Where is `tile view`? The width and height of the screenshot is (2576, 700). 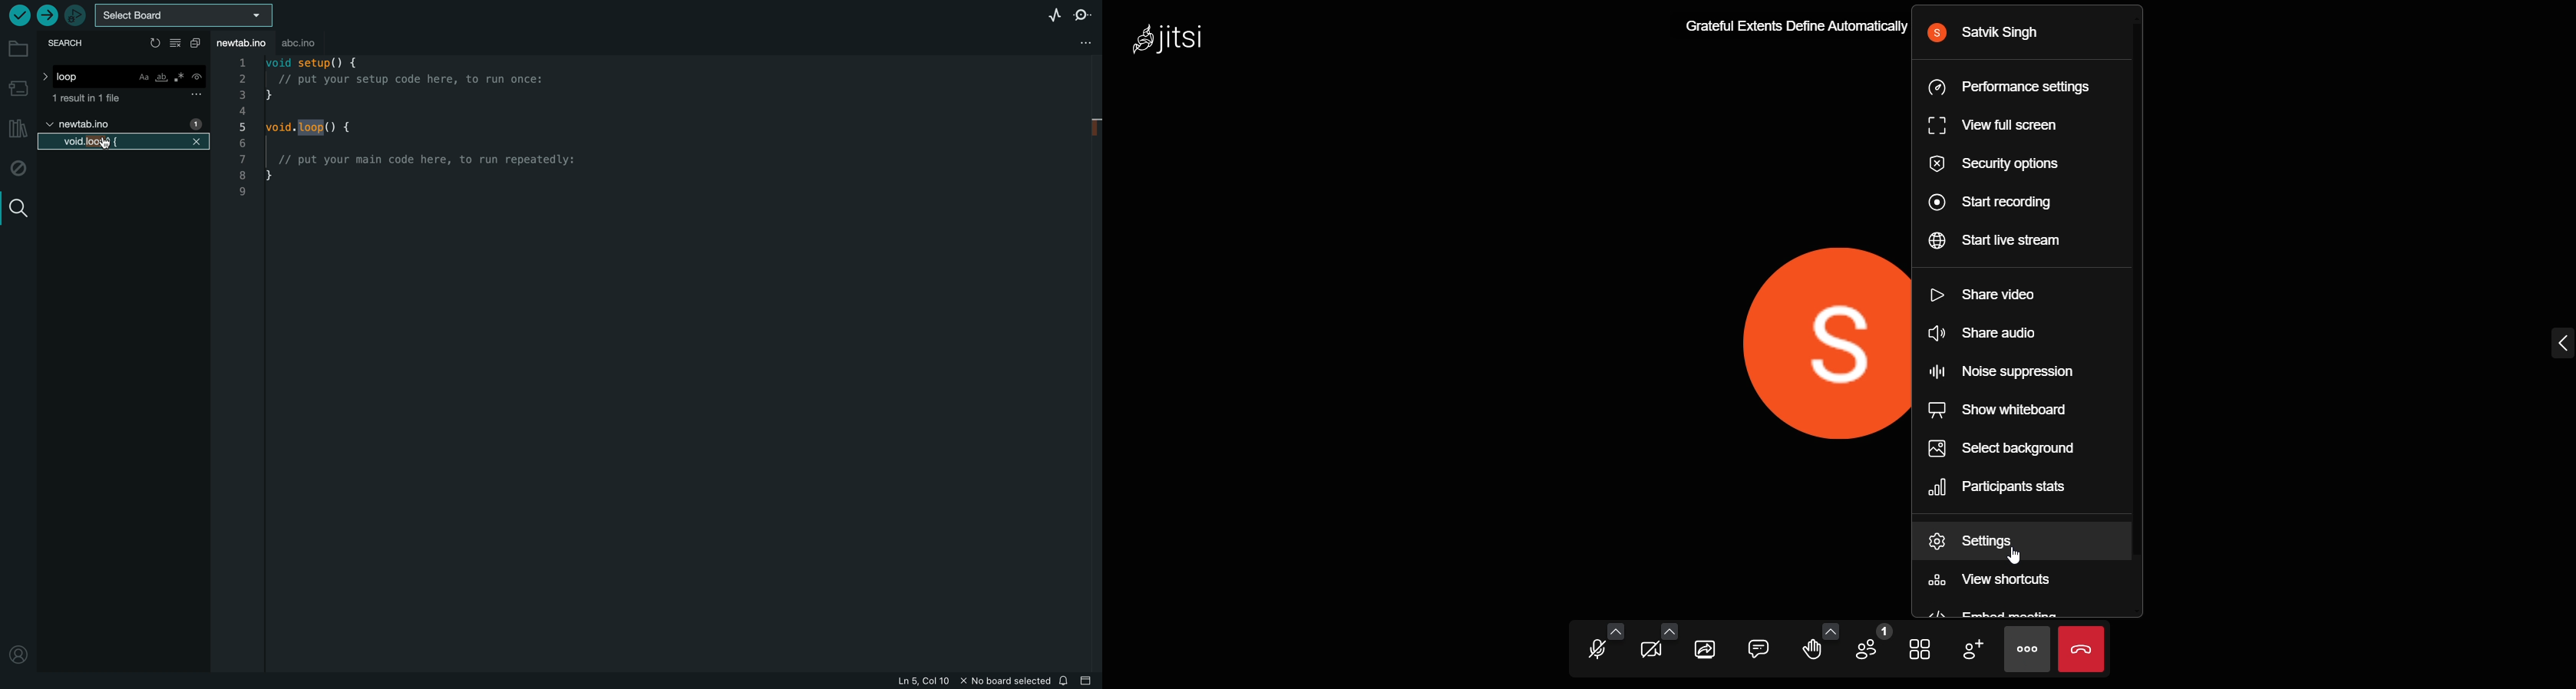 tile view is located at coordinates (1920, 649).